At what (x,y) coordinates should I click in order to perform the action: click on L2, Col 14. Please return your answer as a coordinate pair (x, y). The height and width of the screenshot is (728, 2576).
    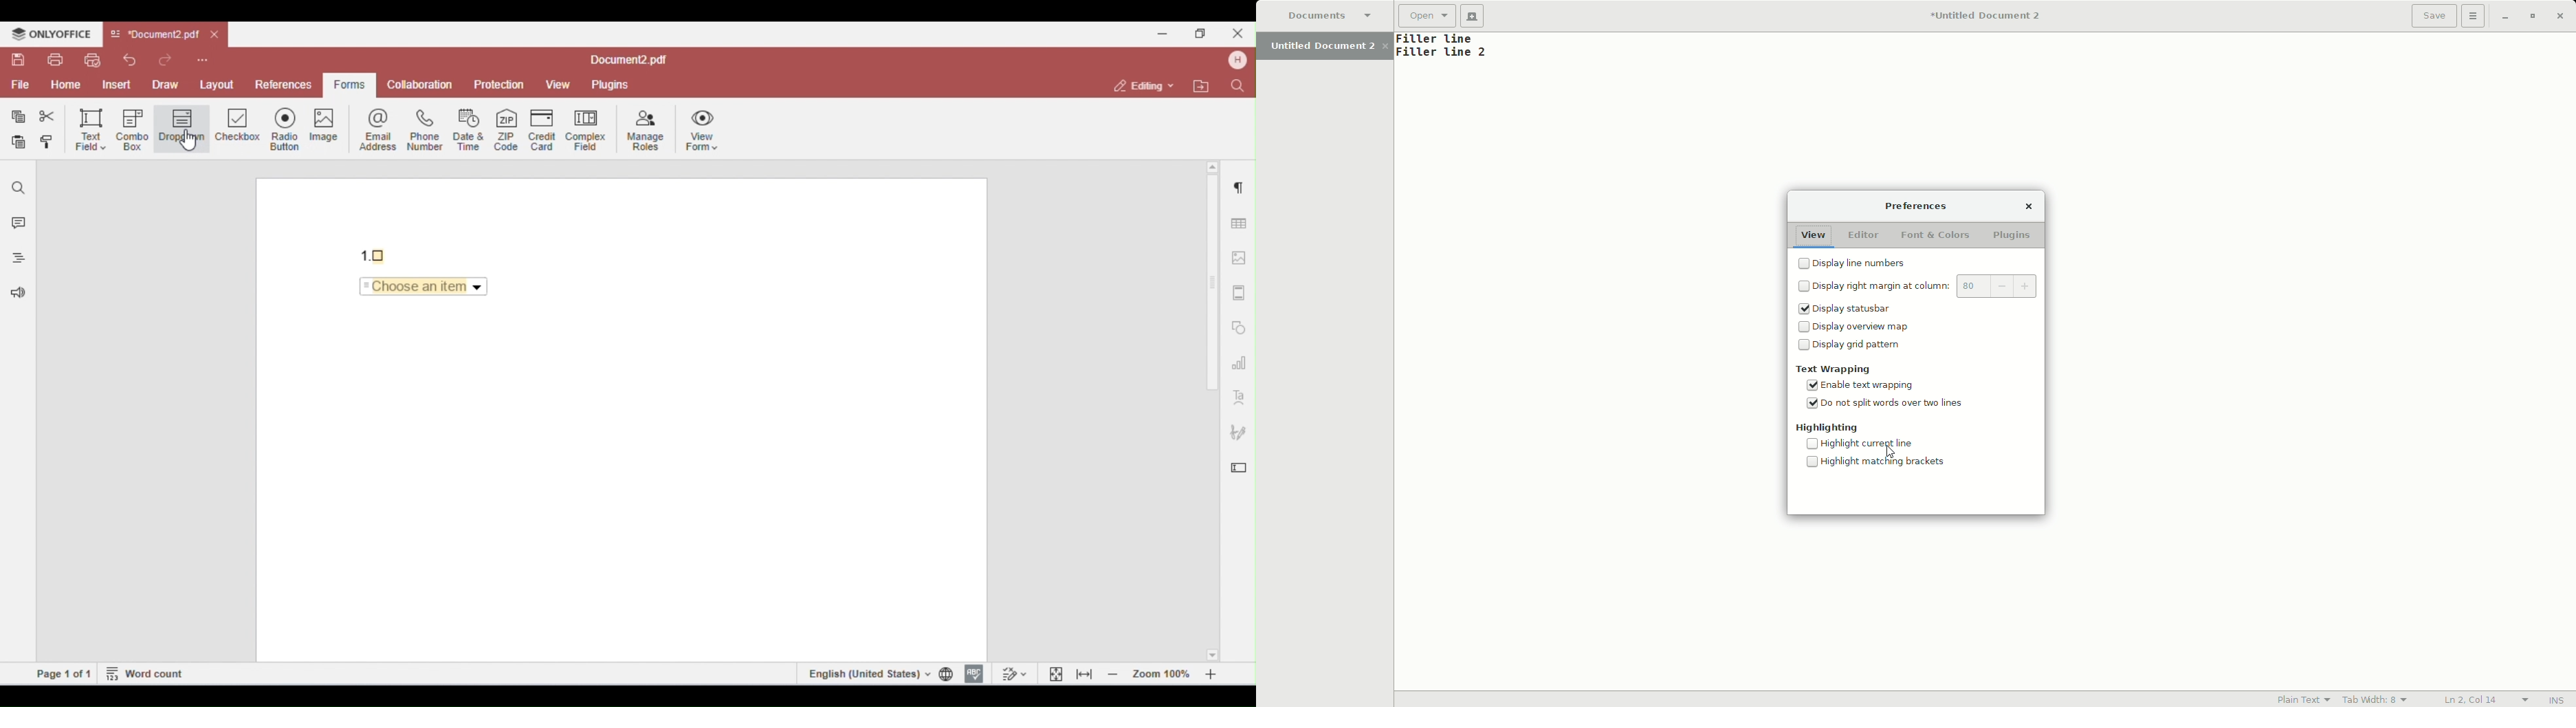
    Looking at the image, I should click on (2471, 699).